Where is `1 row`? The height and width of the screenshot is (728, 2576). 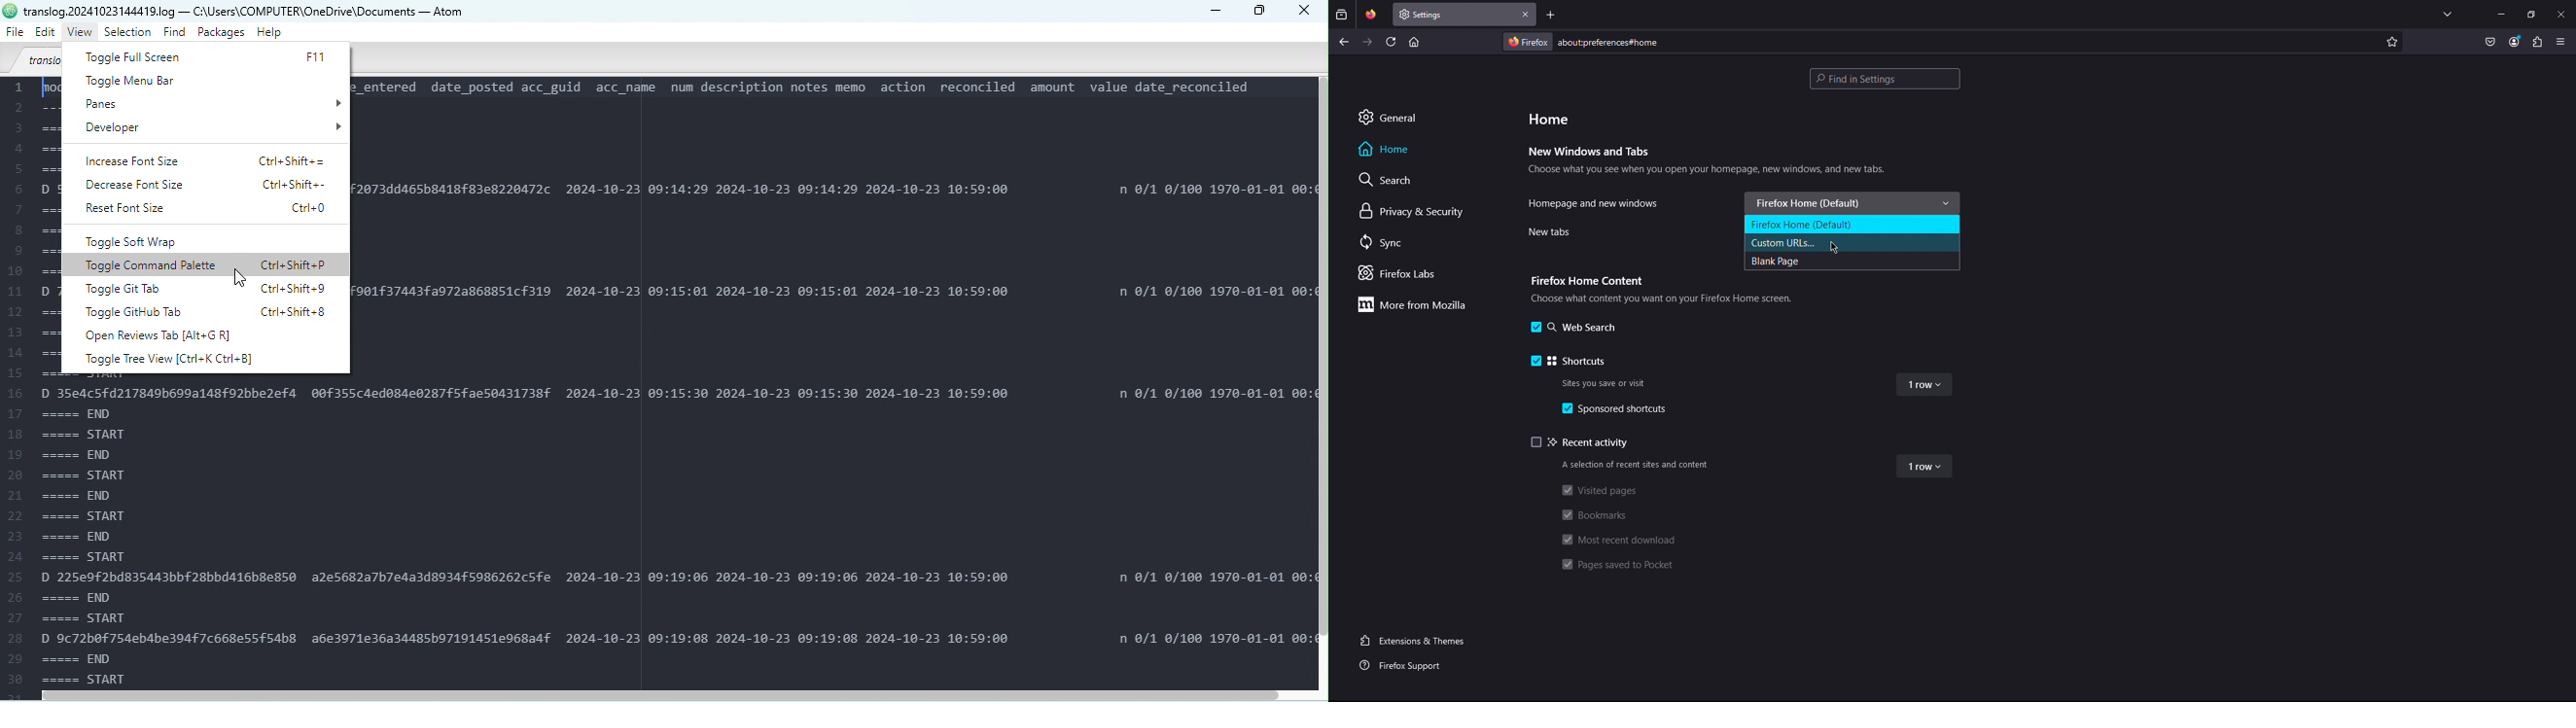
1 row is located at coordinates (1923, 385).